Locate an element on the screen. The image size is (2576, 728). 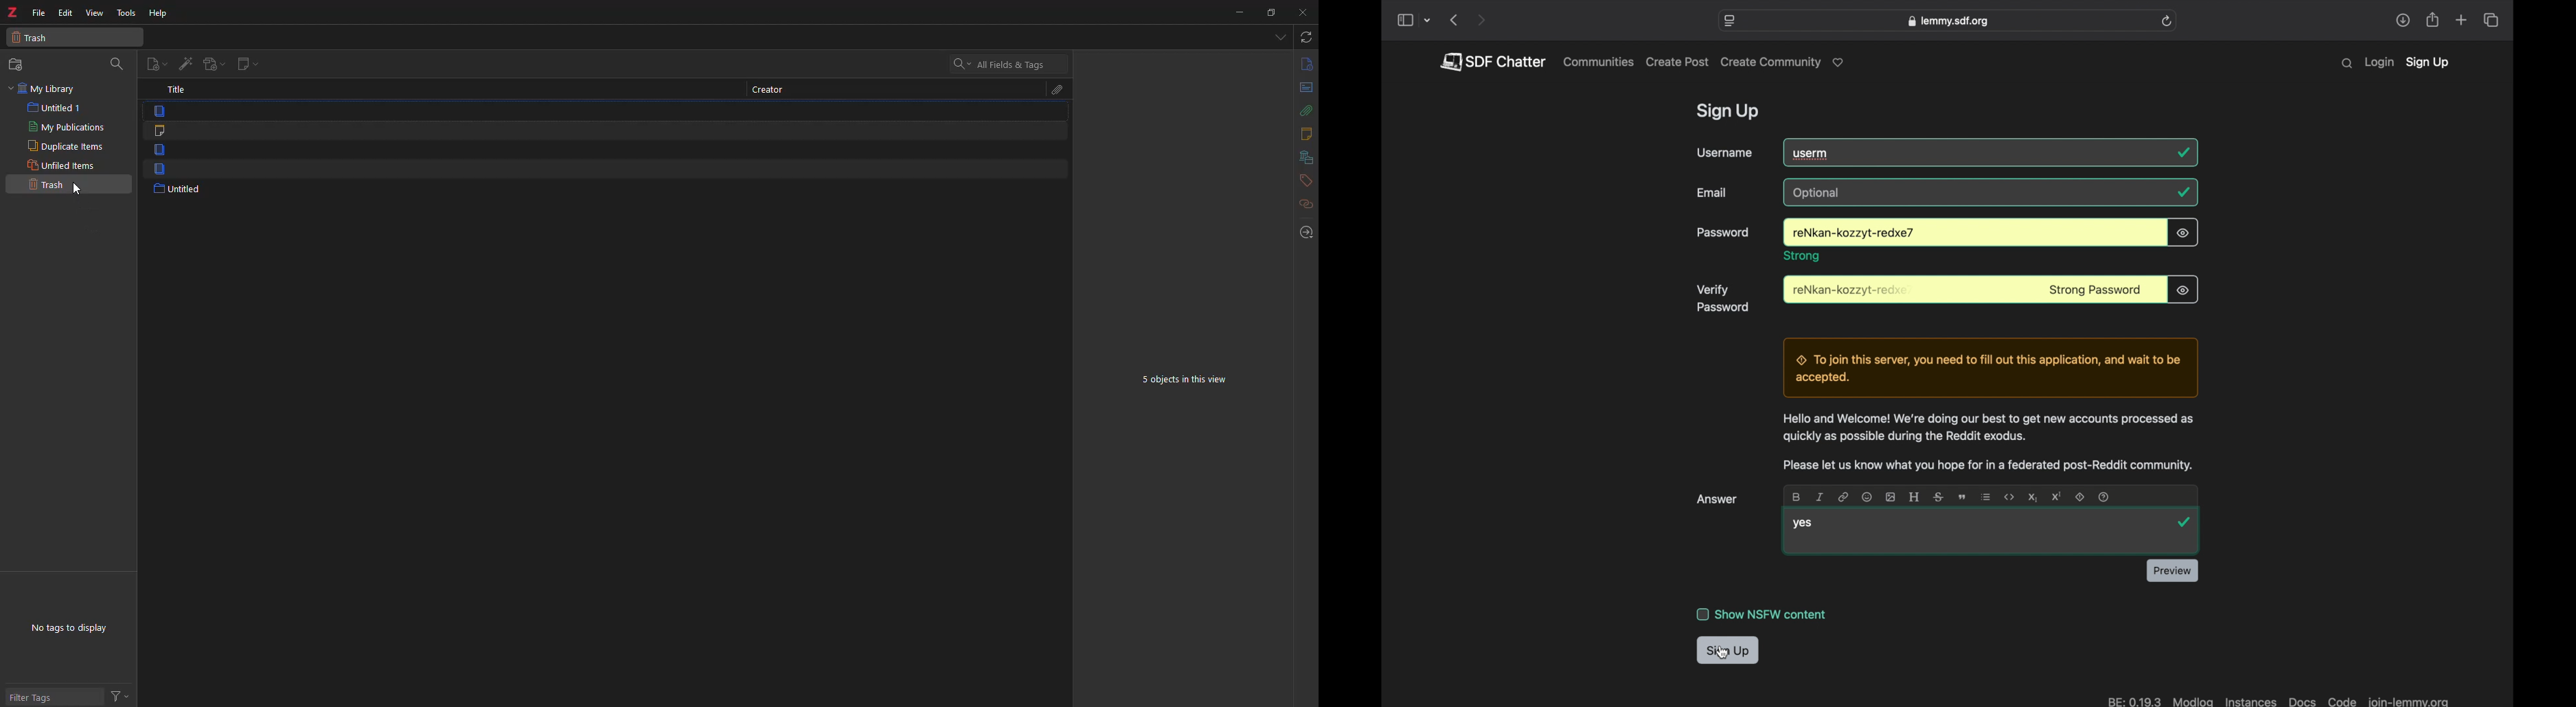
untitled 1 is located at coordinates (57, 108).